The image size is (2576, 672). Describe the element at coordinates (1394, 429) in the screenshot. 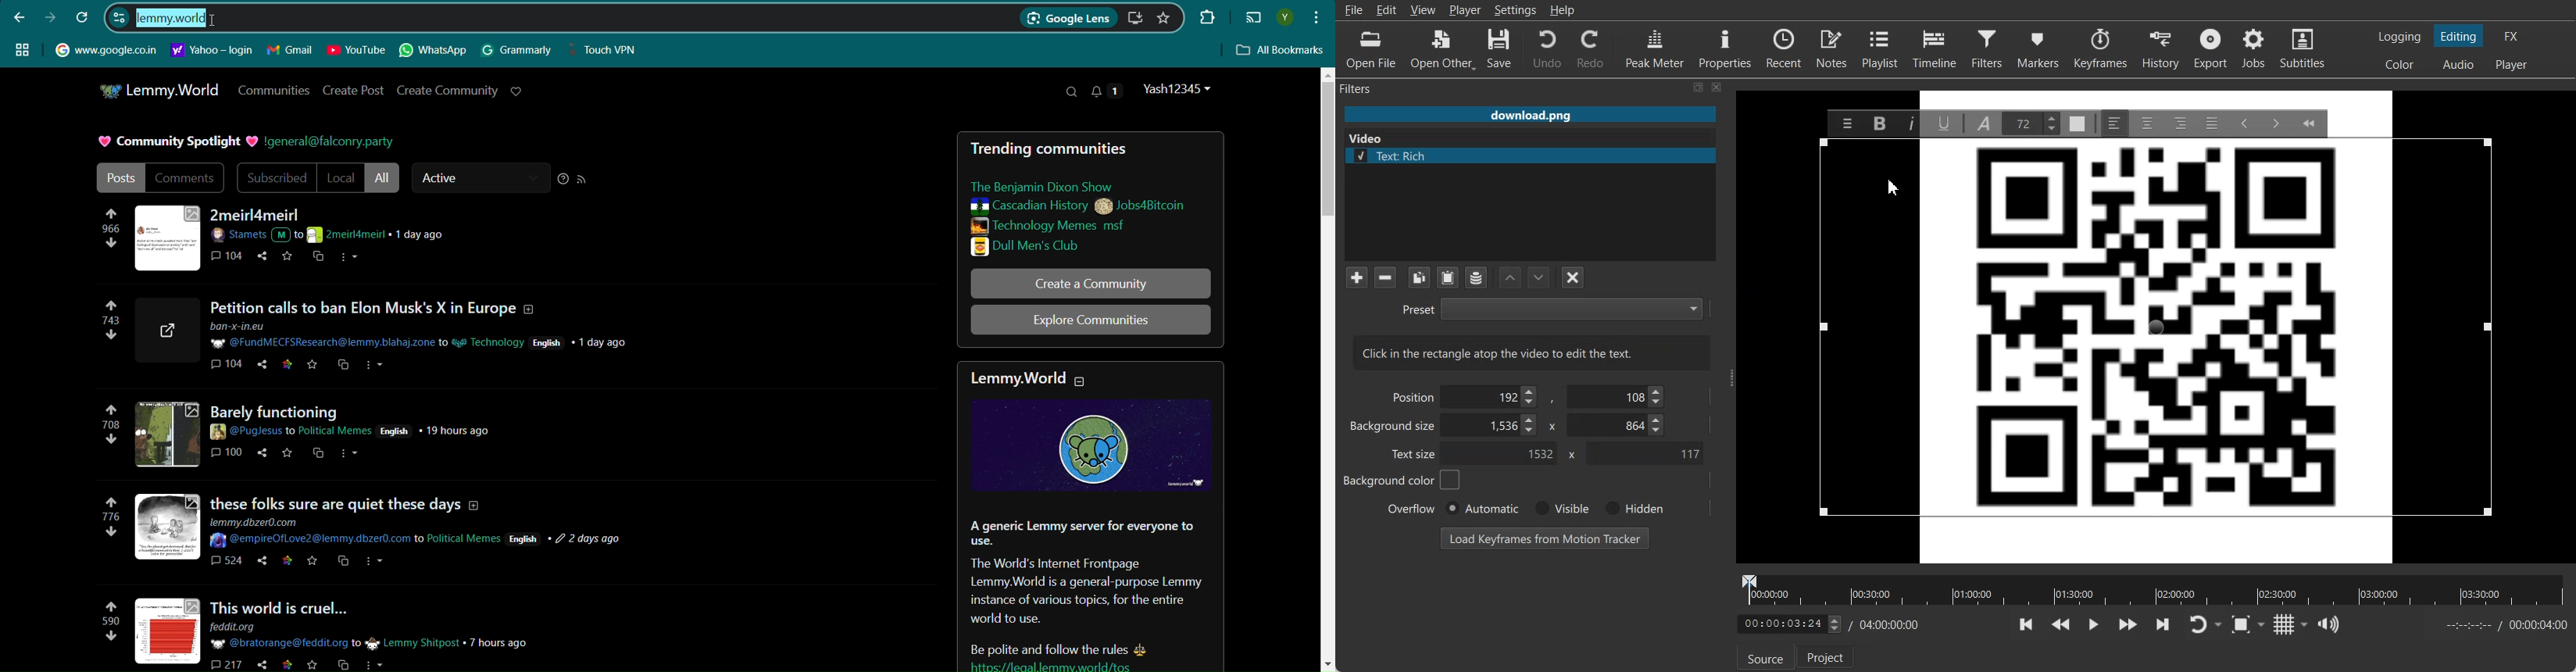

I see `Background size` at that location.